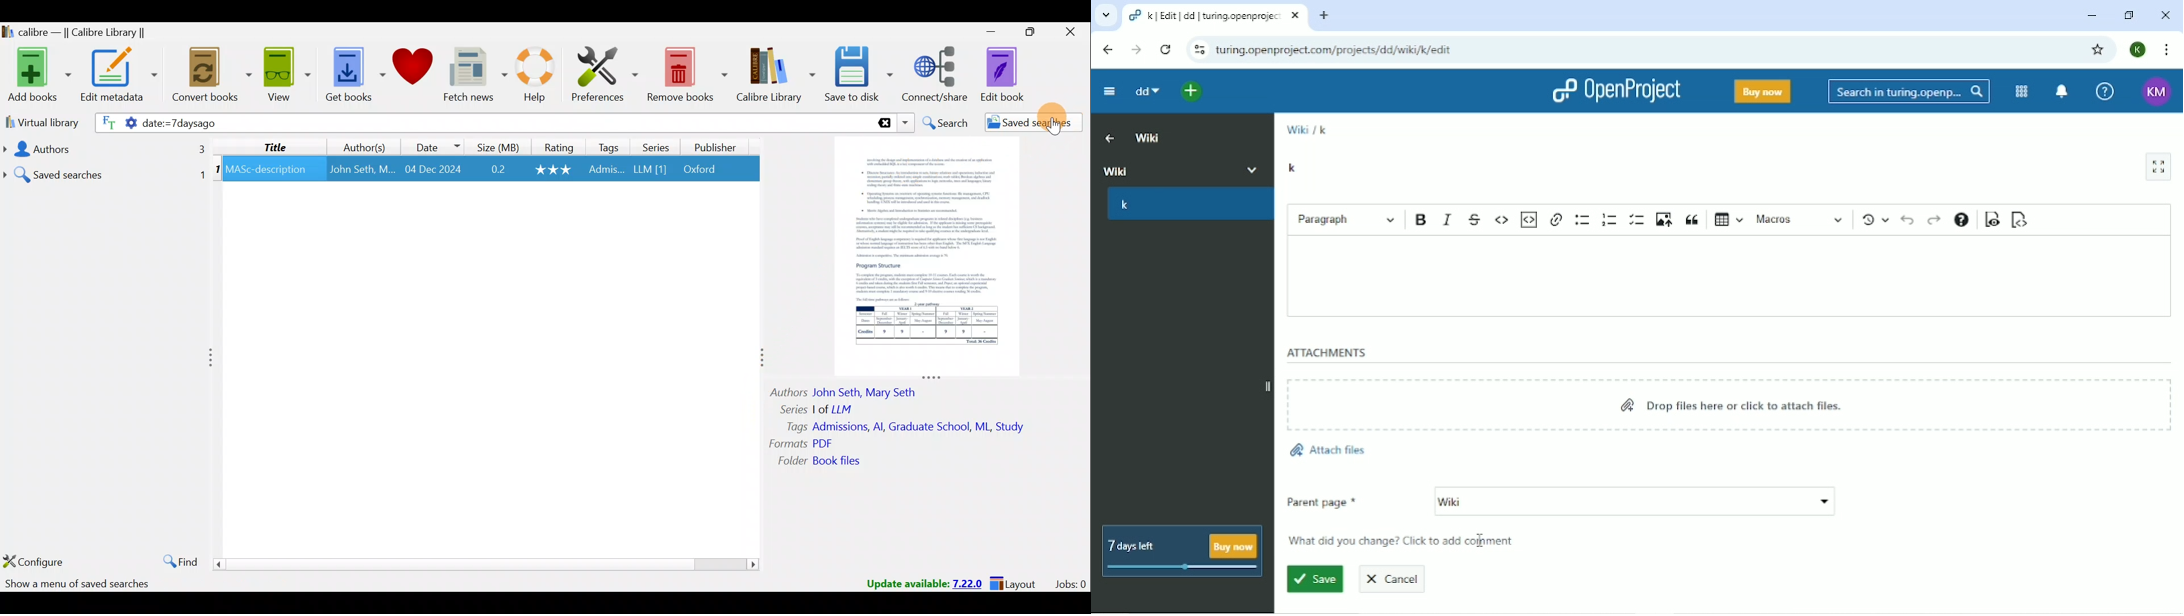 Image resolution: width=2184 pixels, height=616 pixels. I want to click on Authors John Seth, Mary Seth, so click(853, 391).